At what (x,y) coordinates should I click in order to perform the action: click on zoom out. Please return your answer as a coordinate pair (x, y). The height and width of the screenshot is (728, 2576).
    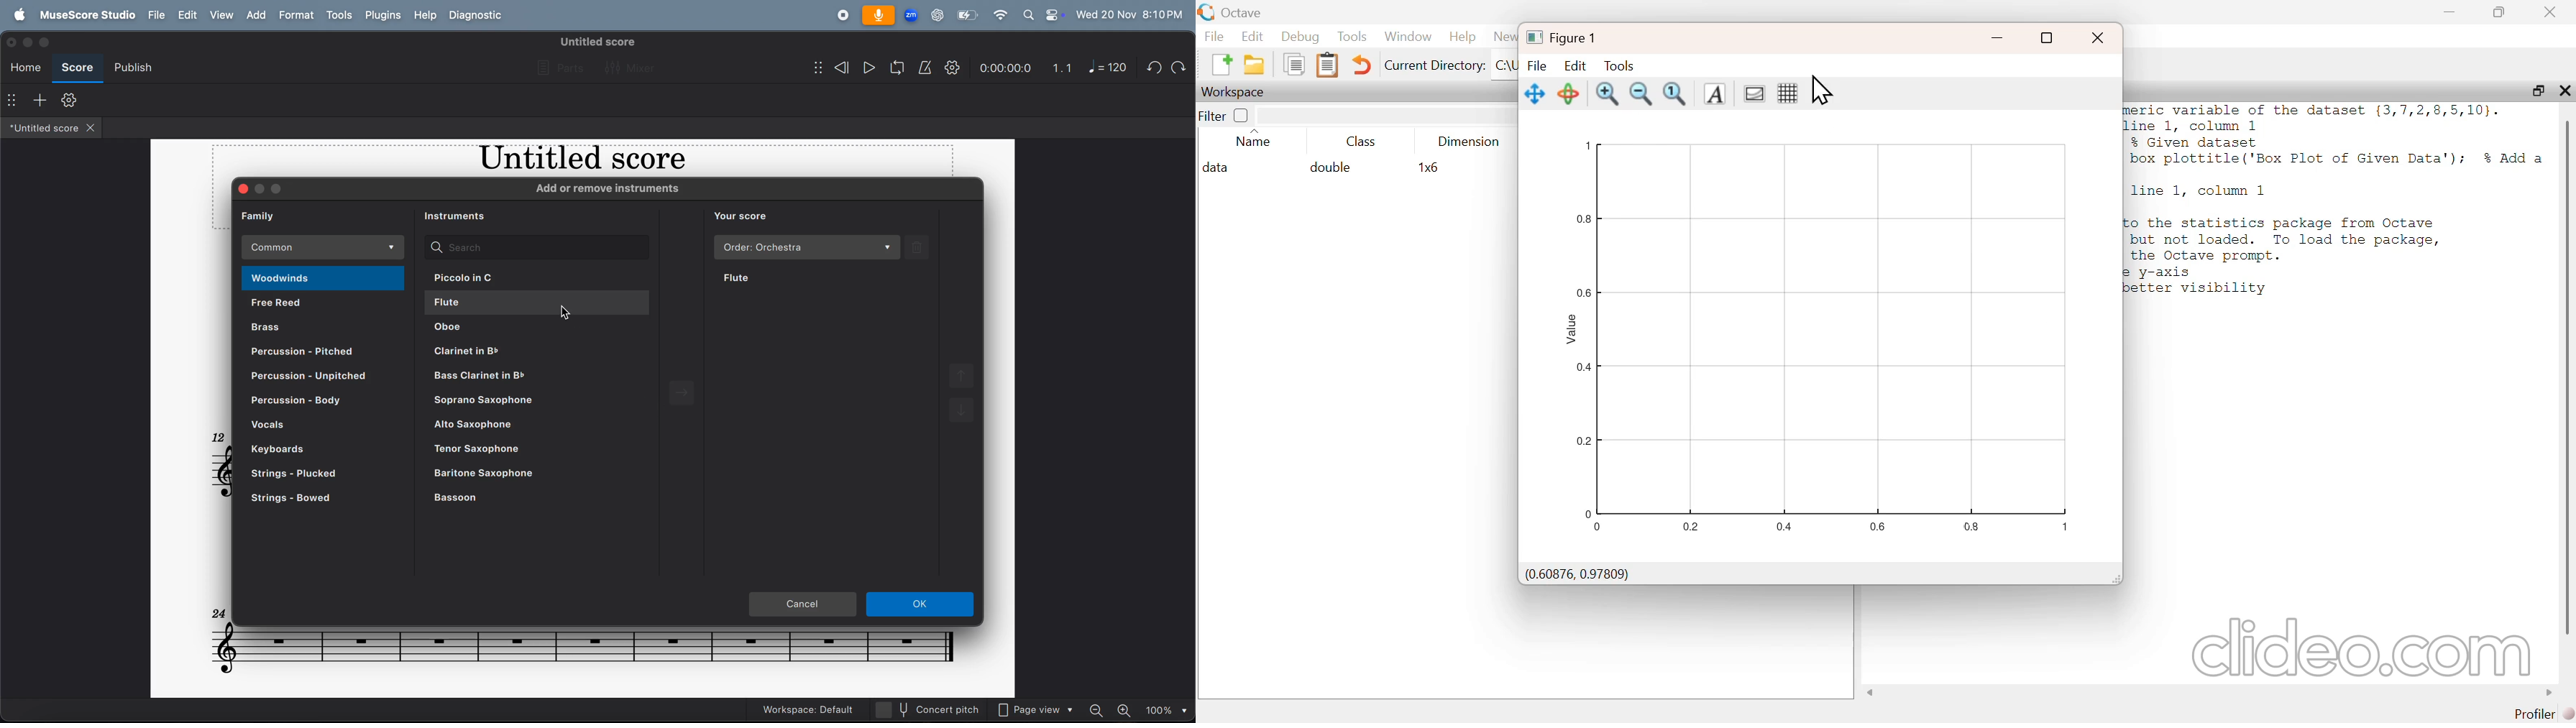
    Looking at the image, I should click on (1644, 96).